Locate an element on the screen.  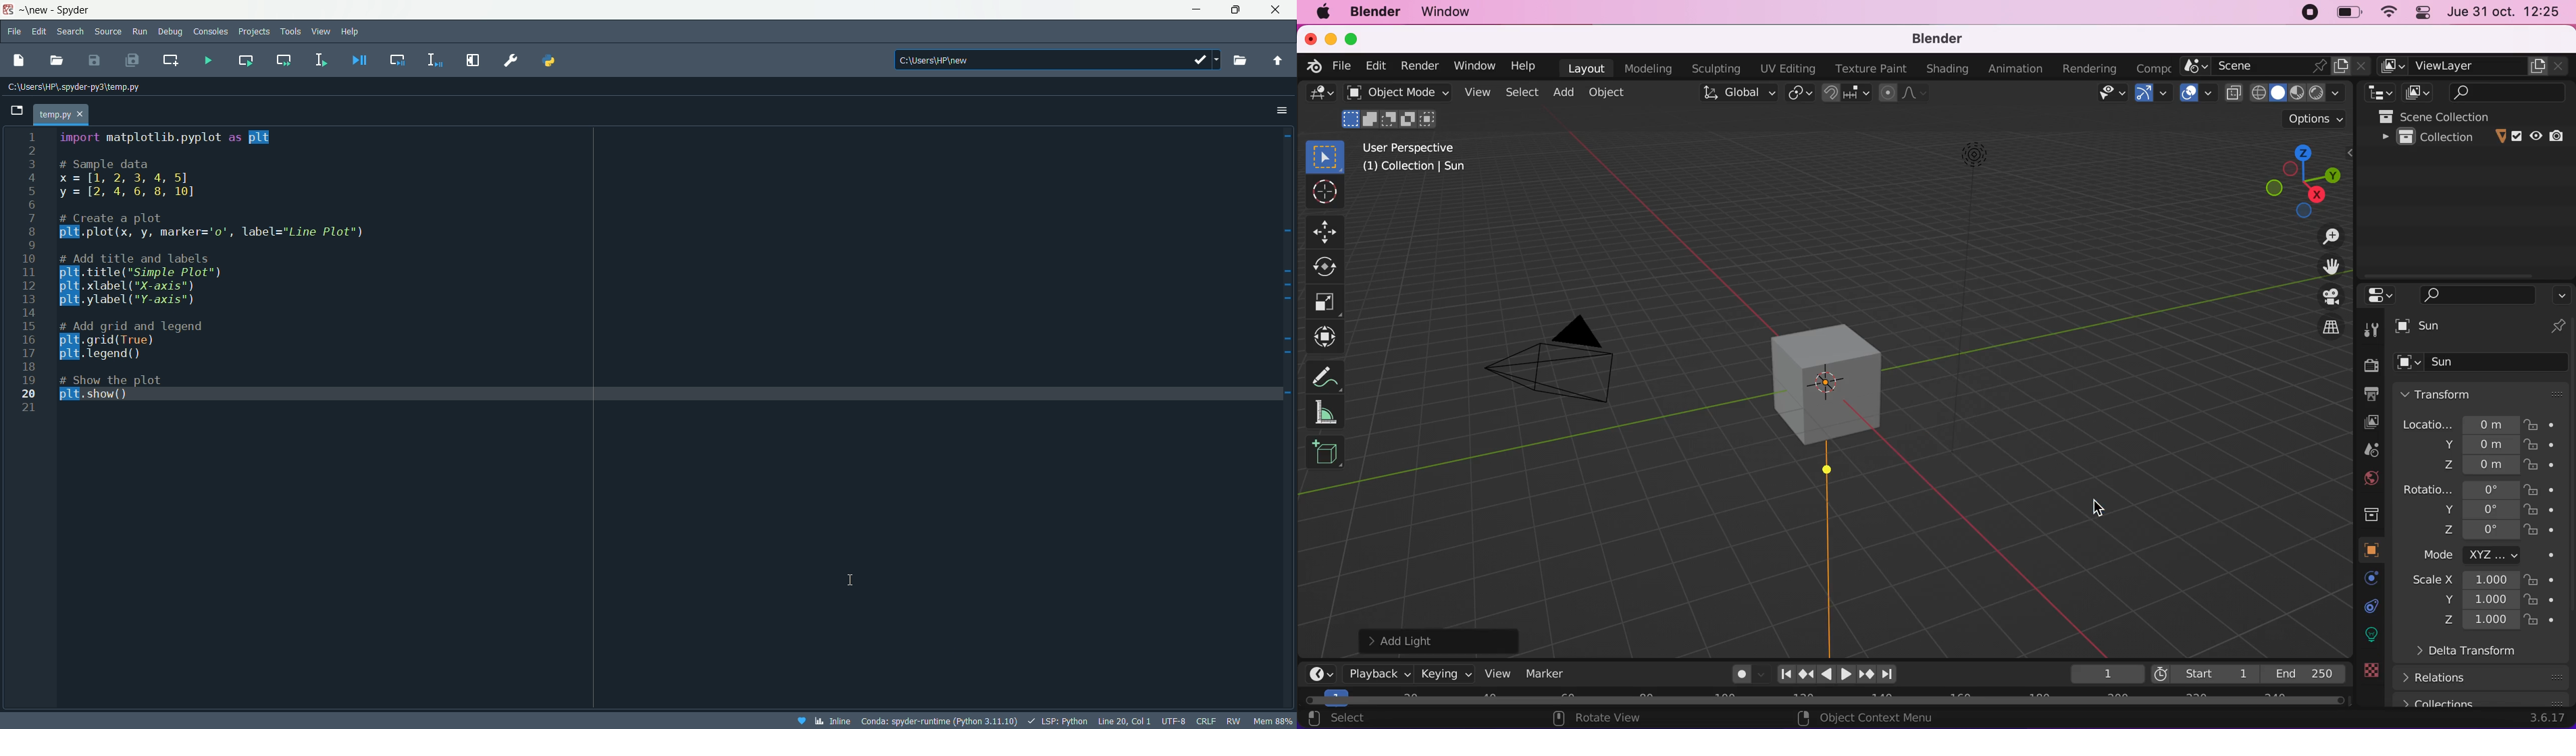
3.6.17 is located at coordinates (2546, 719).